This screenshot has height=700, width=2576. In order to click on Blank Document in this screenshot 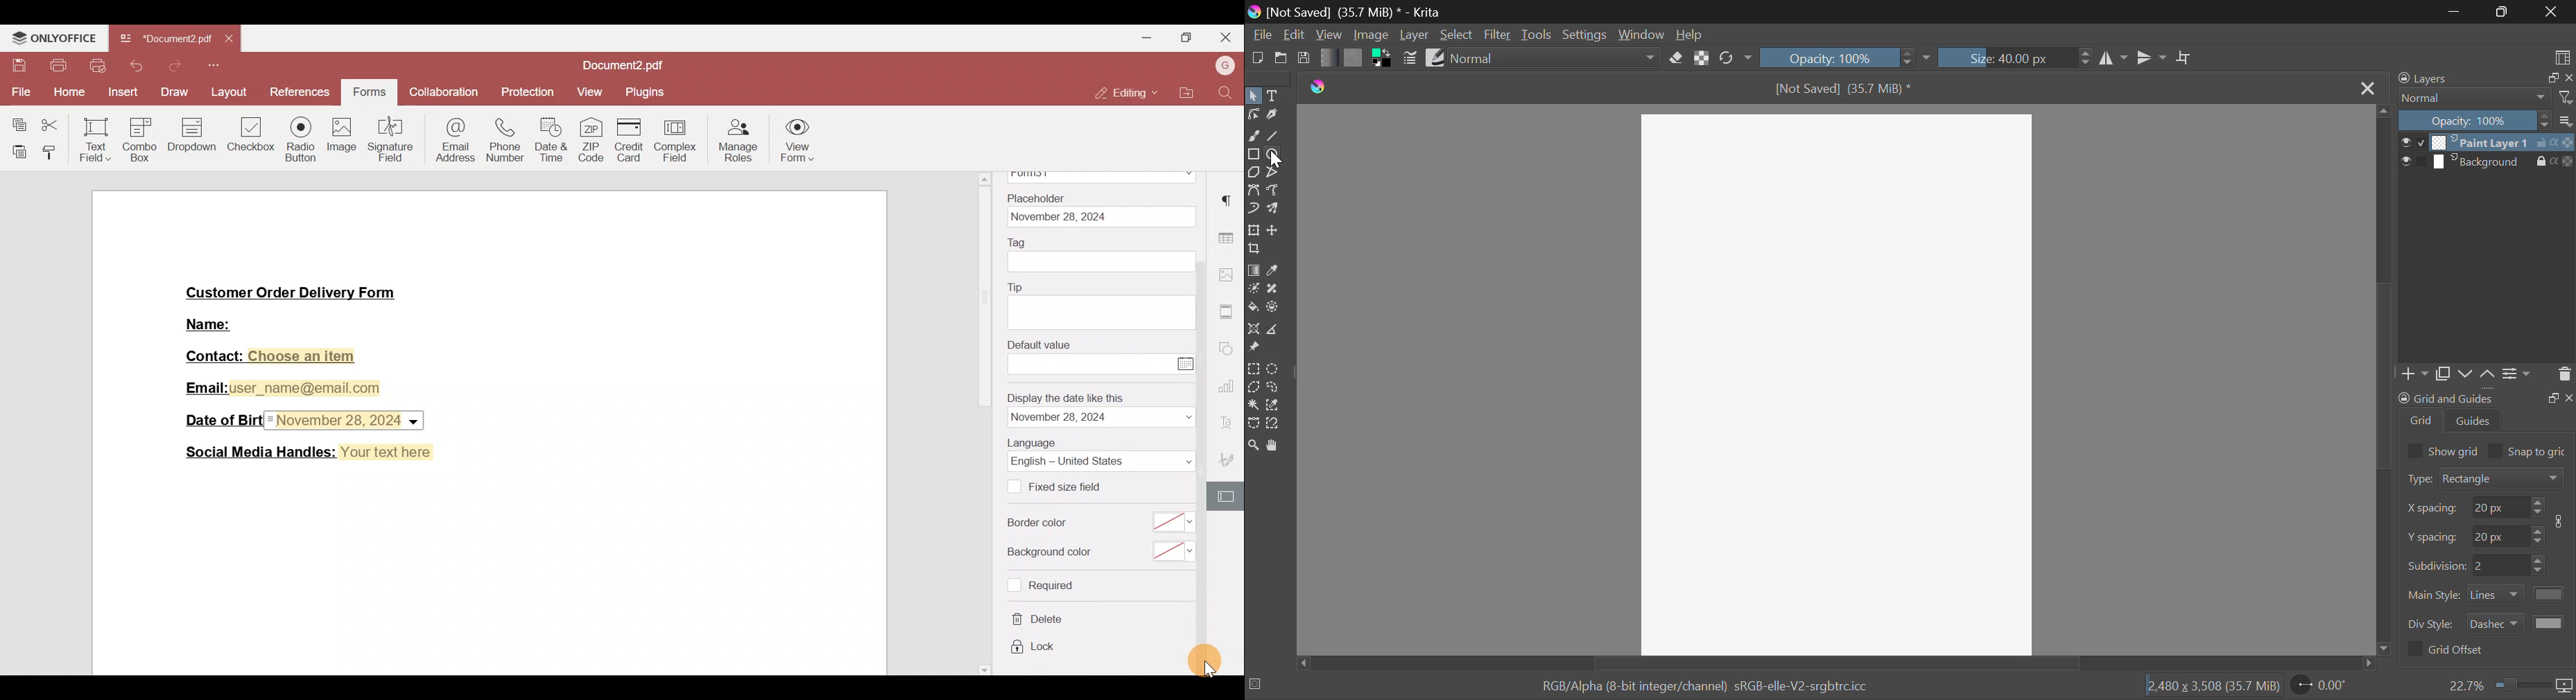, I will do `click(1836, 378)`.